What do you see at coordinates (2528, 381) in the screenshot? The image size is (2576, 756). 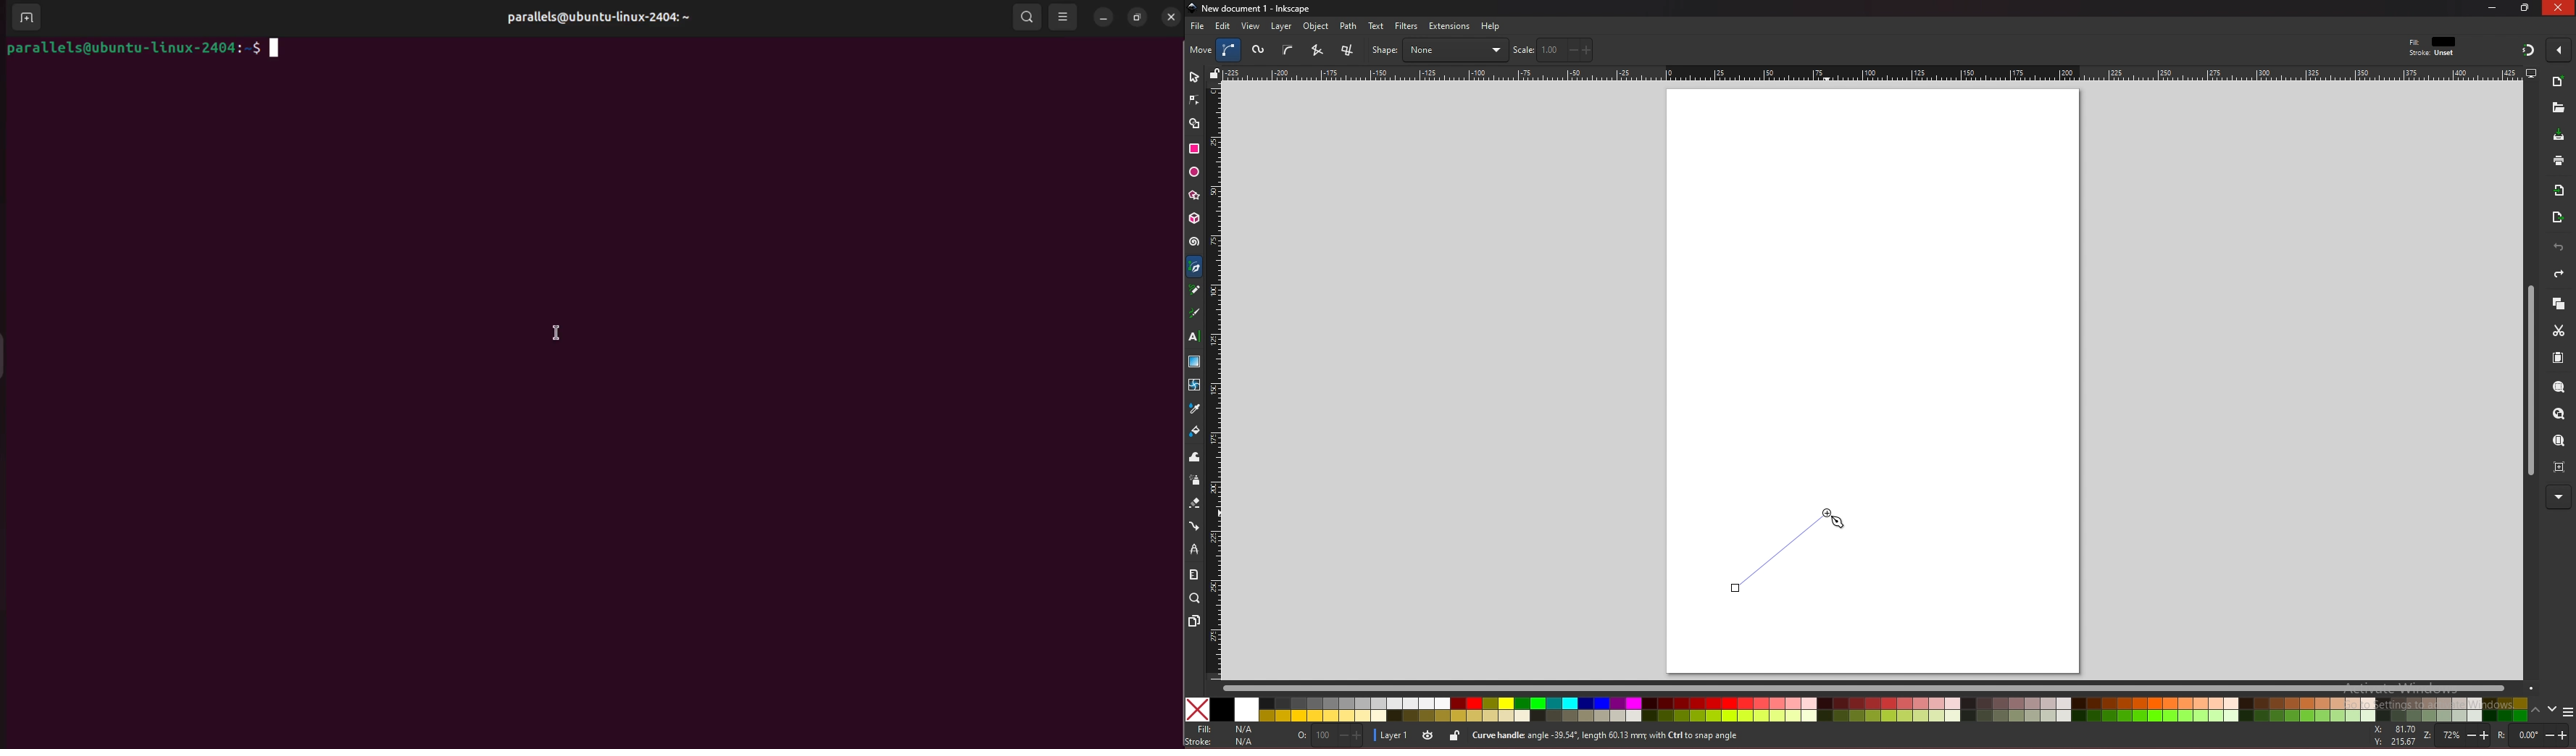 I see `scroll bar` at bounding box center [2528, 381].